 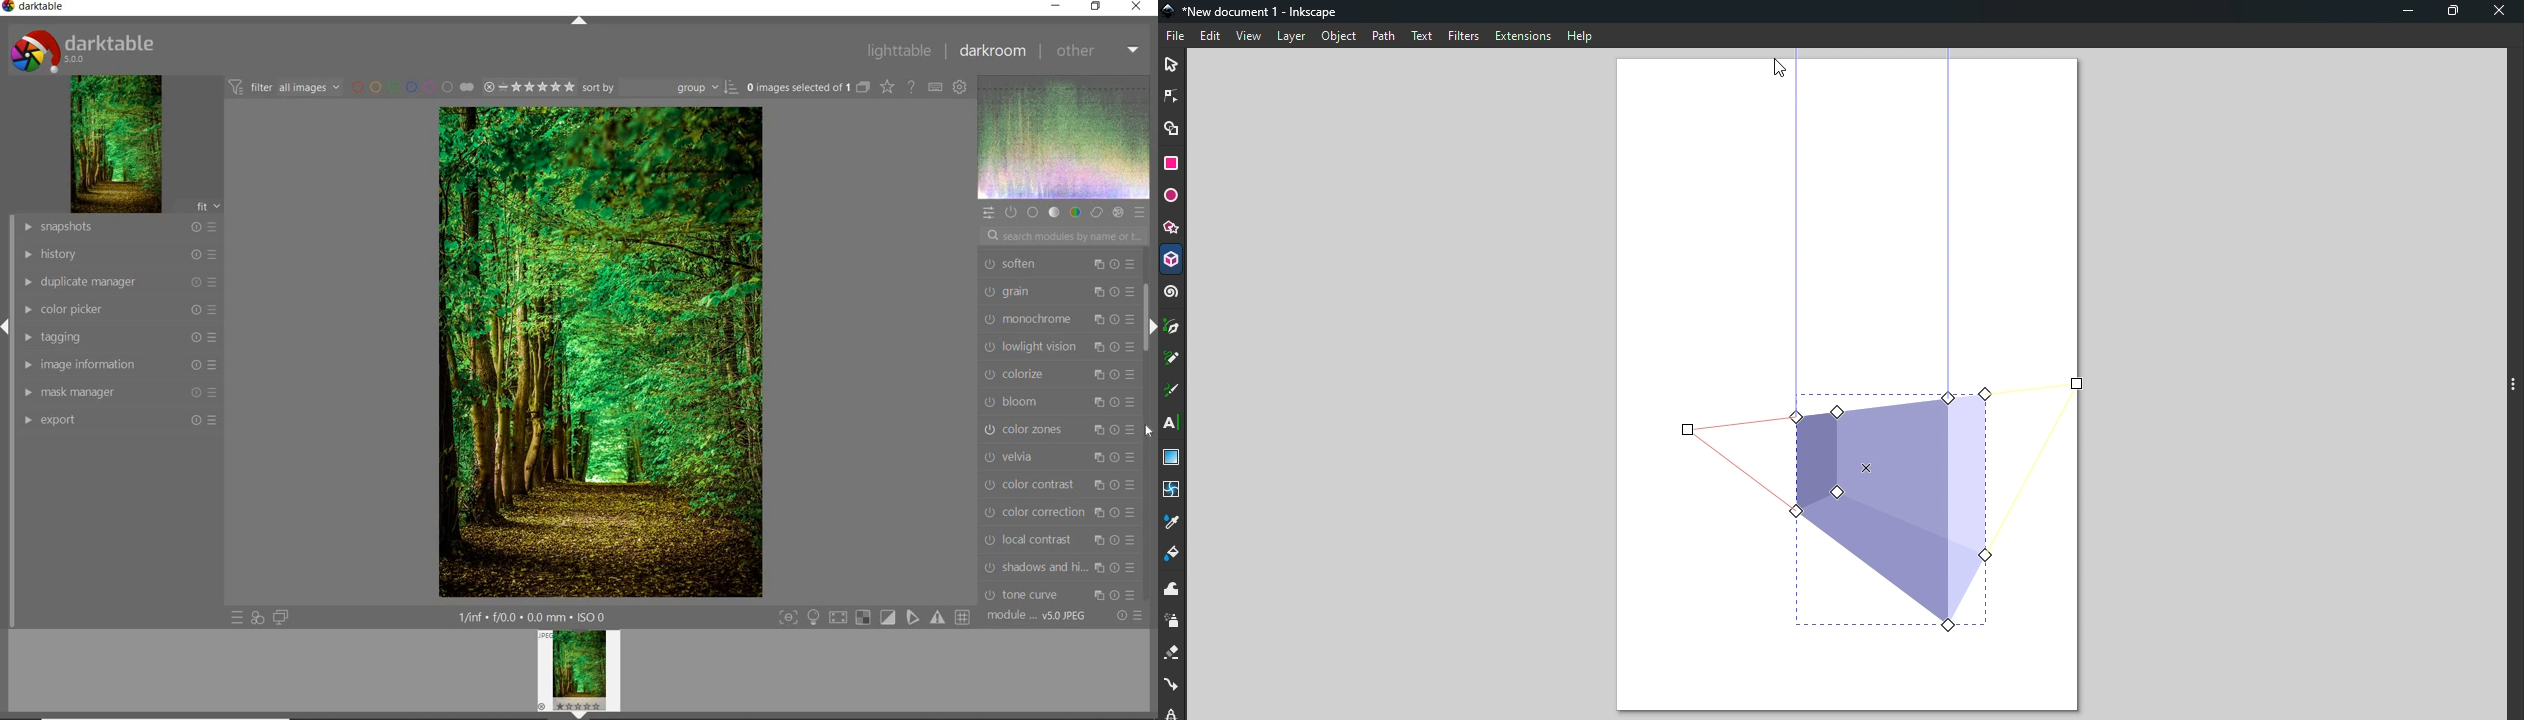 What do you see at coordinates (281, 619) in the screenshot?
I see `DISPLAY A SECOND DARKROOM IMAGE WINDOW` at bounding box center [281, 619].